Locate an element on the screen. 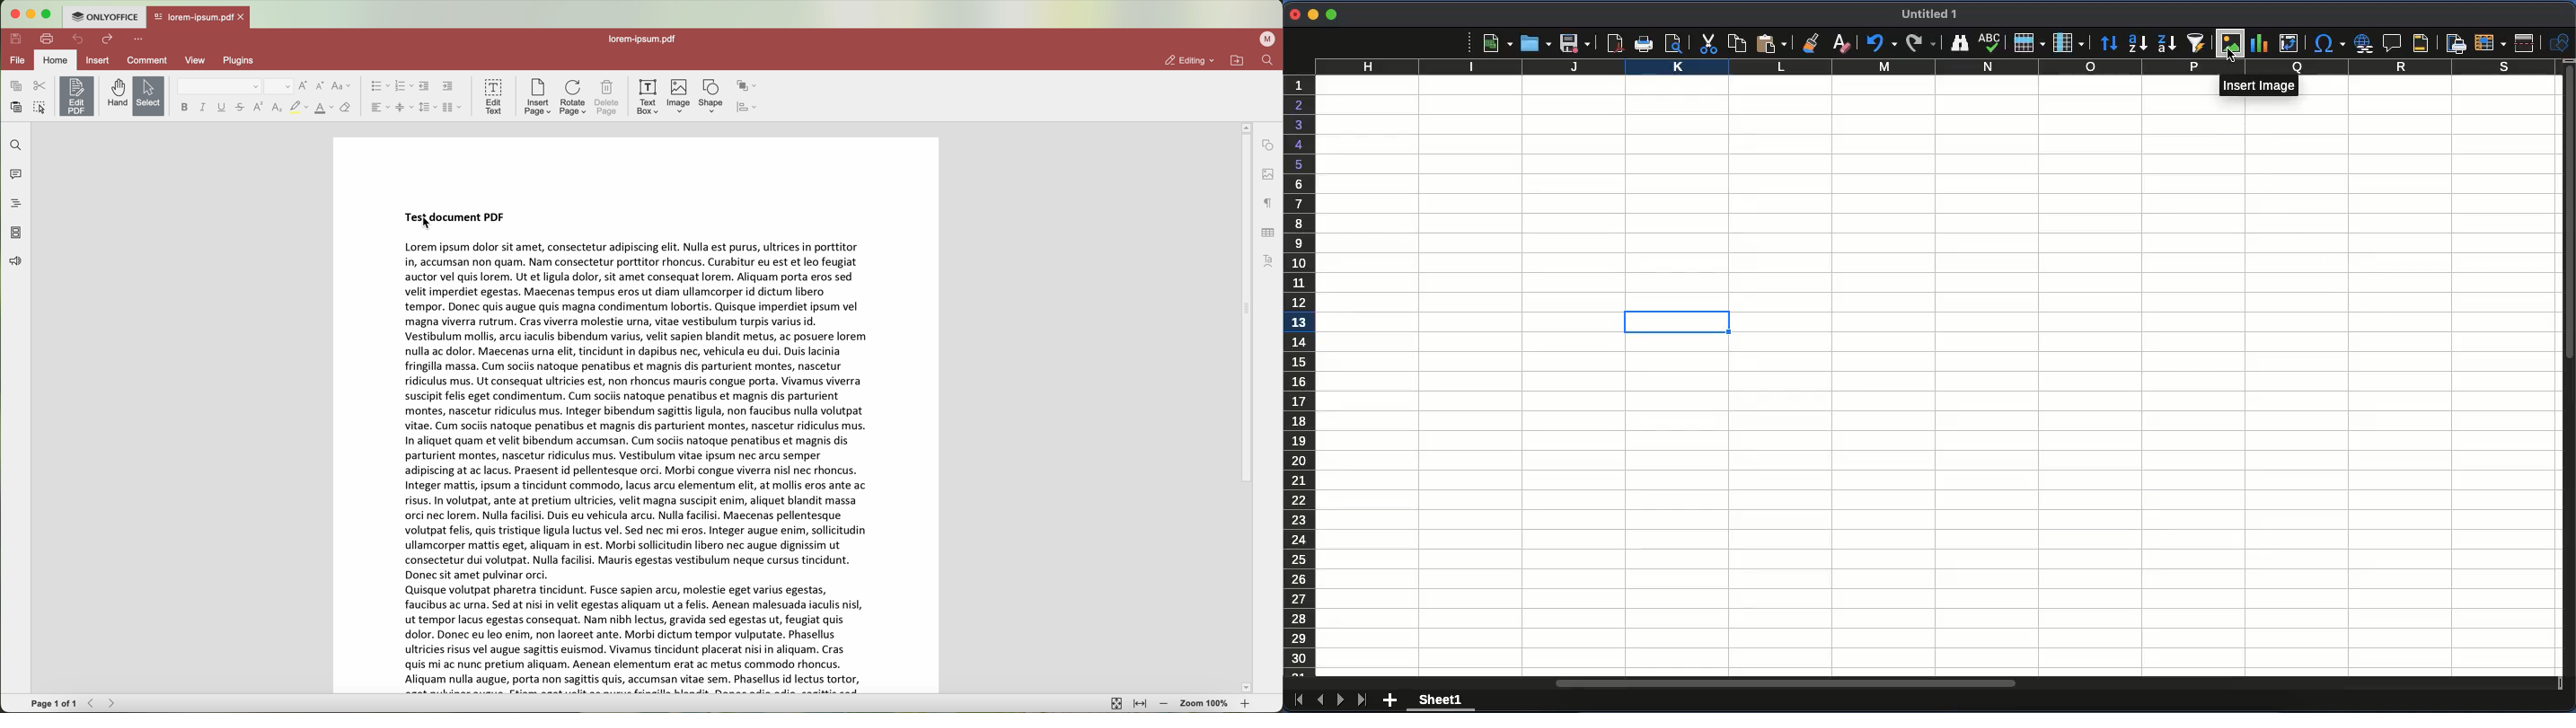 Image resolution: width=2576 pixels, height=728 pixels. minimize is located at coordinates (1312, 14).